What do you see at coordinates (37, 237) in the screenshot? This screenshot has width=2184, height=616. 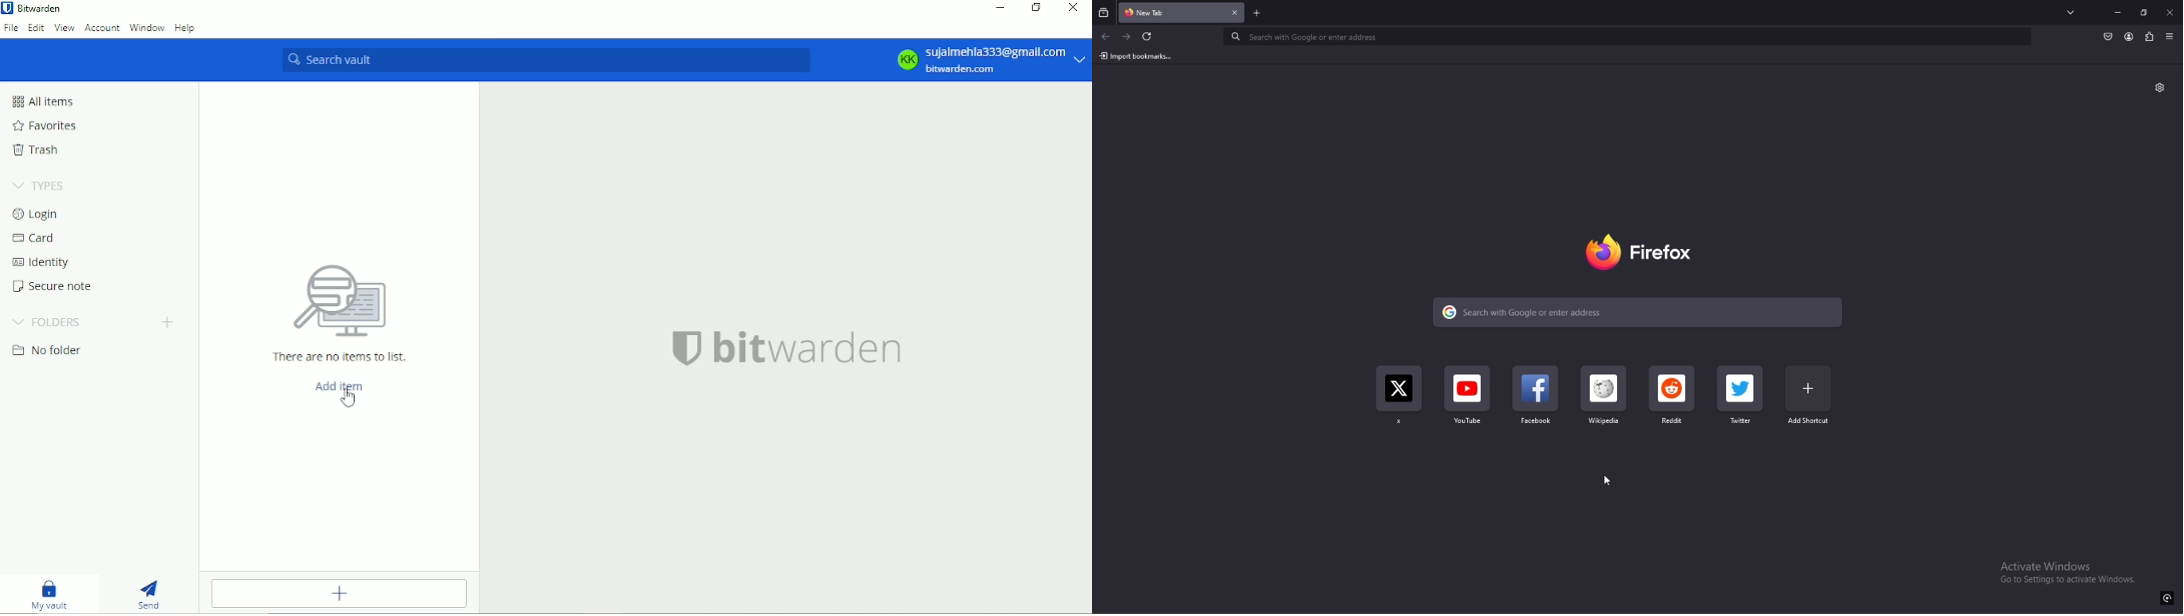 I see `Card` at bounding box center [37, 237].